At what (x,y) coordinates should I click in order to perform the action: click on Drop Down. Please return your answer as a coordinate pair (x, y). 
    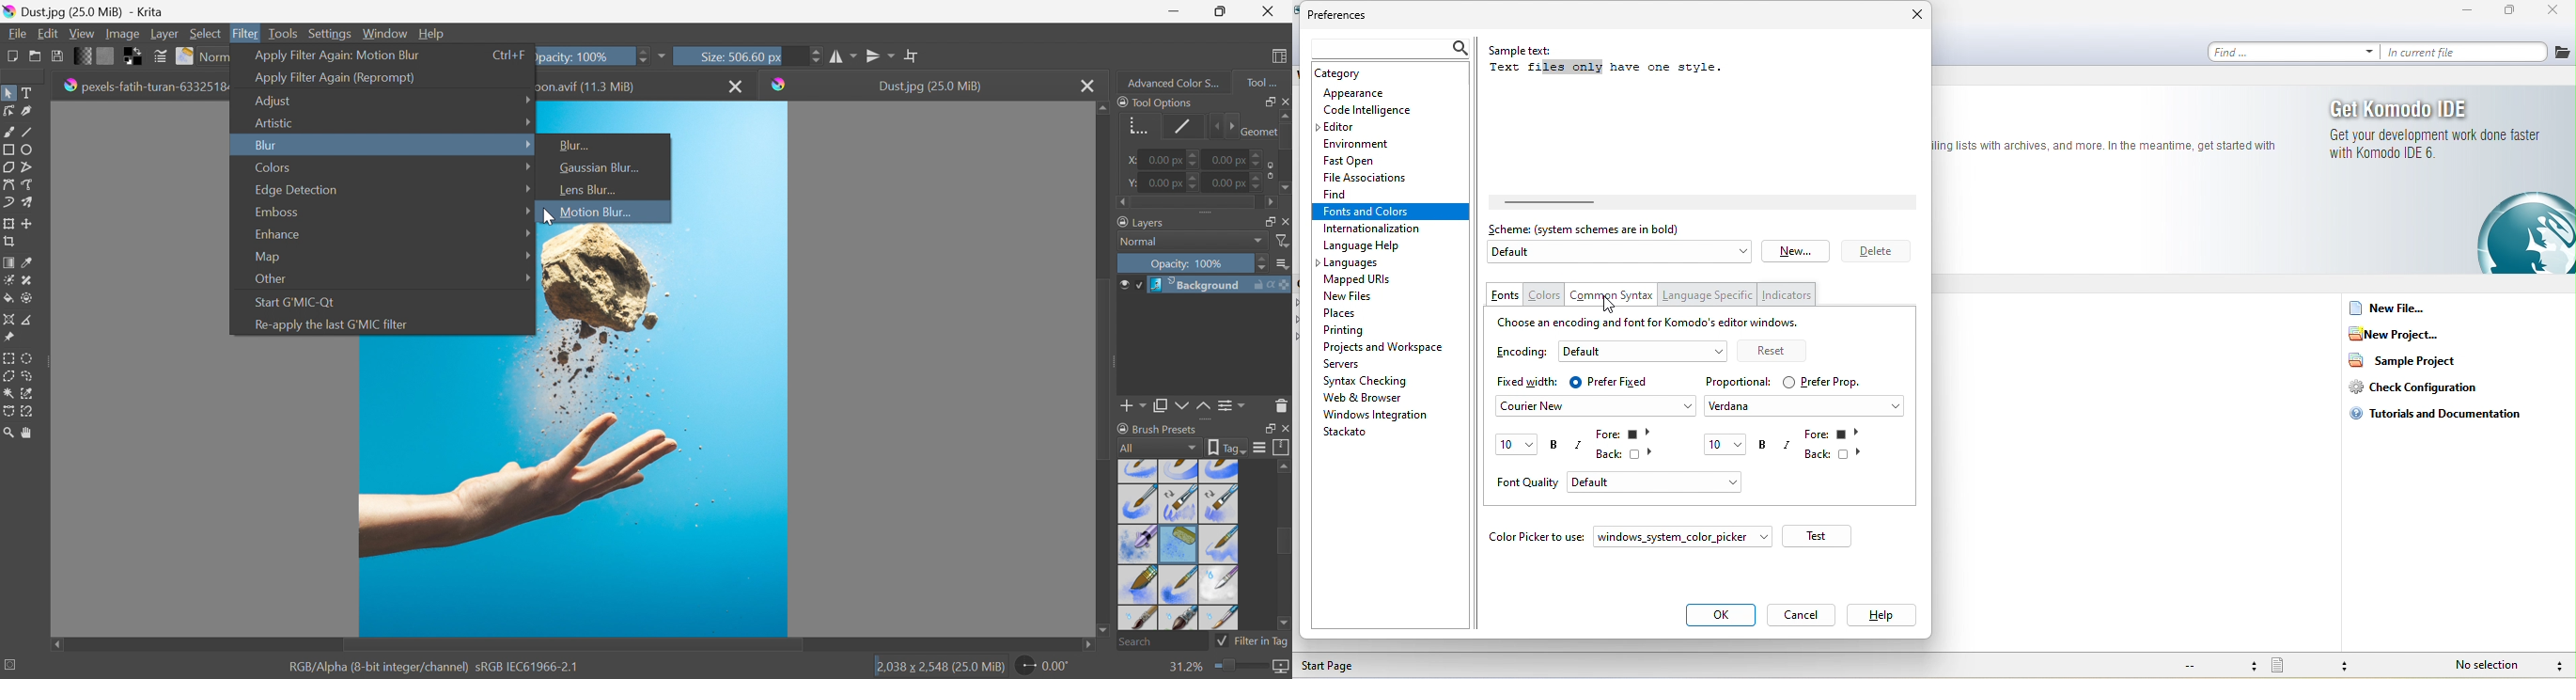
    Looking at the image, I should click on (527, 121).